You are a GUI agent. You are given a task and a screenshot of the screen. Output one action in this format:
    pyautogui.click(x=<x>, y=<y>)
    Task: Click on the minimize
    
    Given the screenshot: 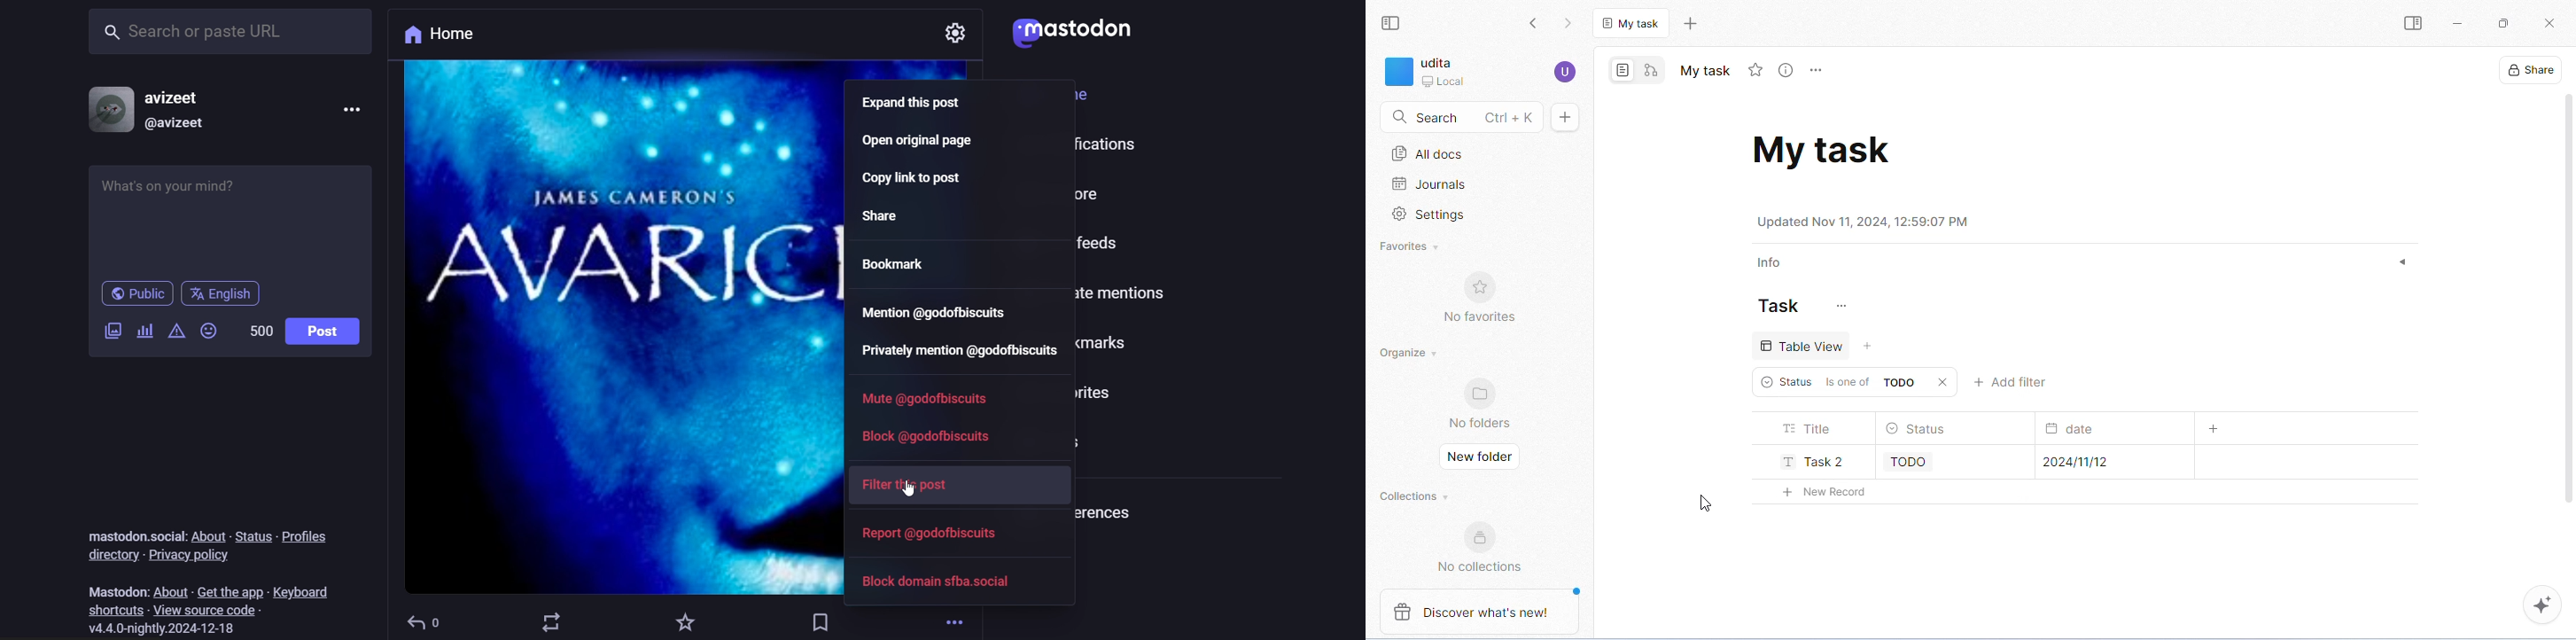 What is the action you would take?
    pyautogui.click(x=2457, y=24)
    